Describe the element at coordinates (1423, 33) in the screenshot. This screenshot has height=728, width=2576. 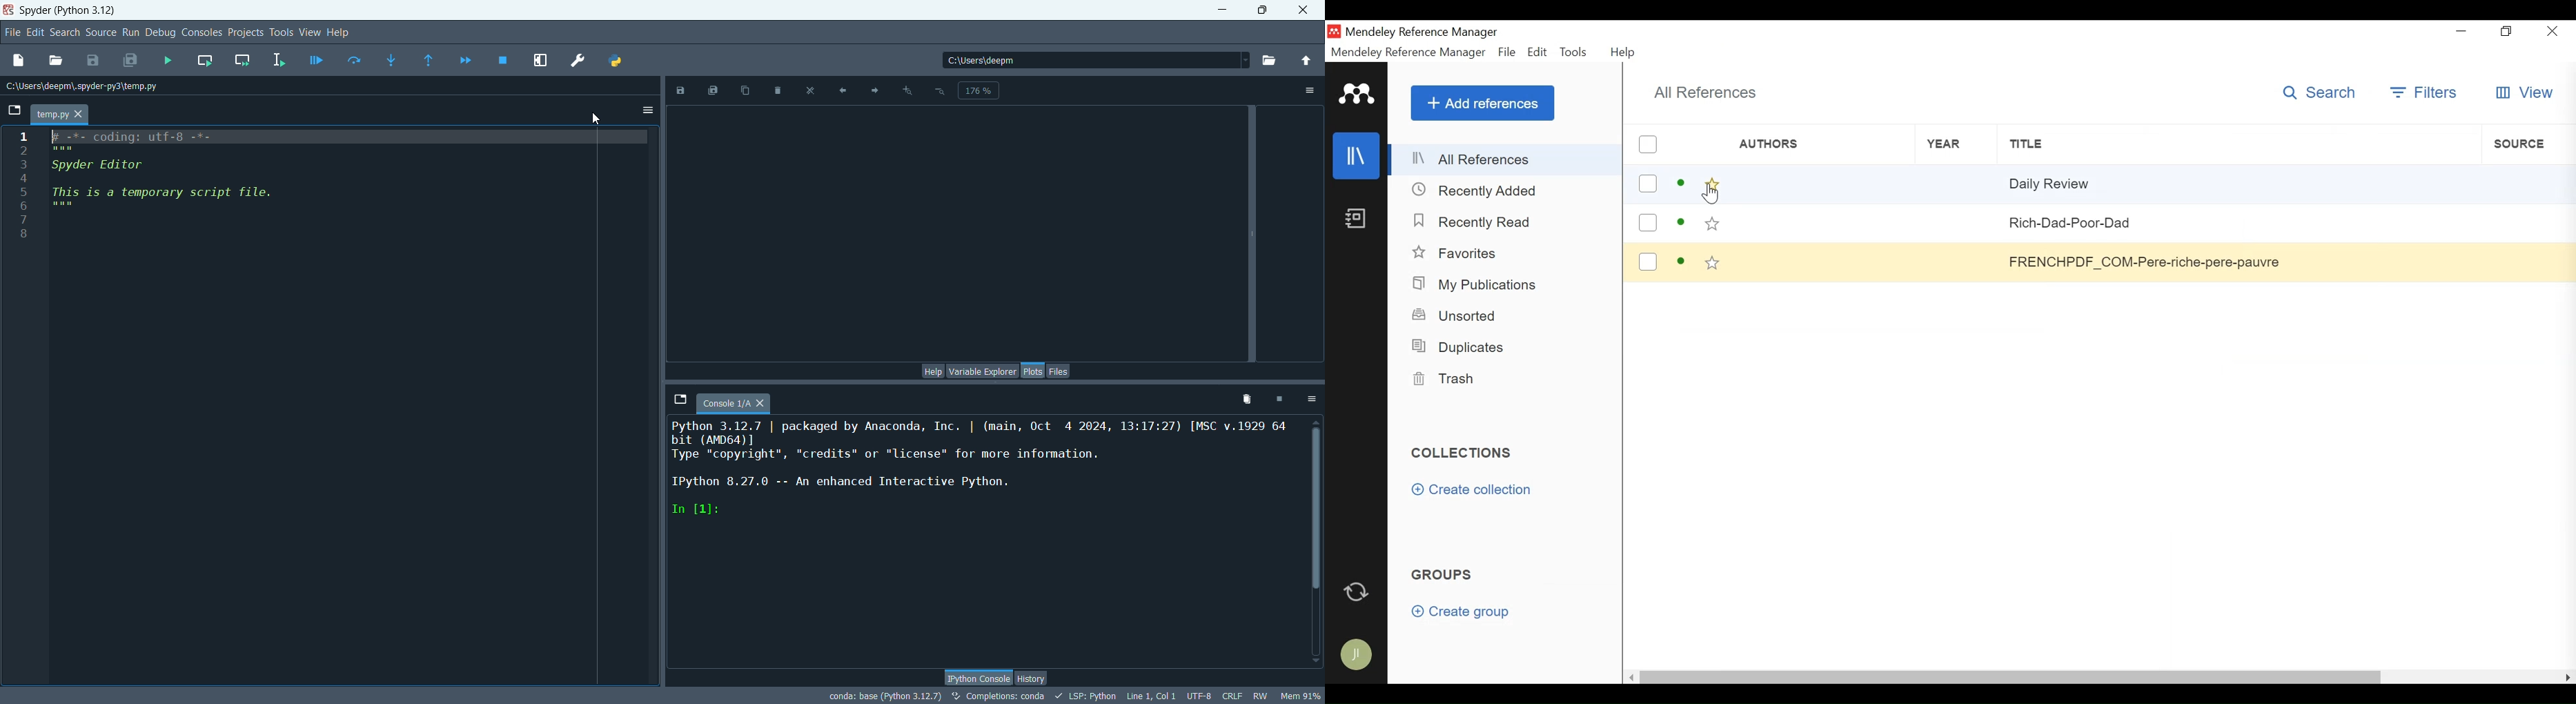
I see `Mendeley Reference Manager` at that location.